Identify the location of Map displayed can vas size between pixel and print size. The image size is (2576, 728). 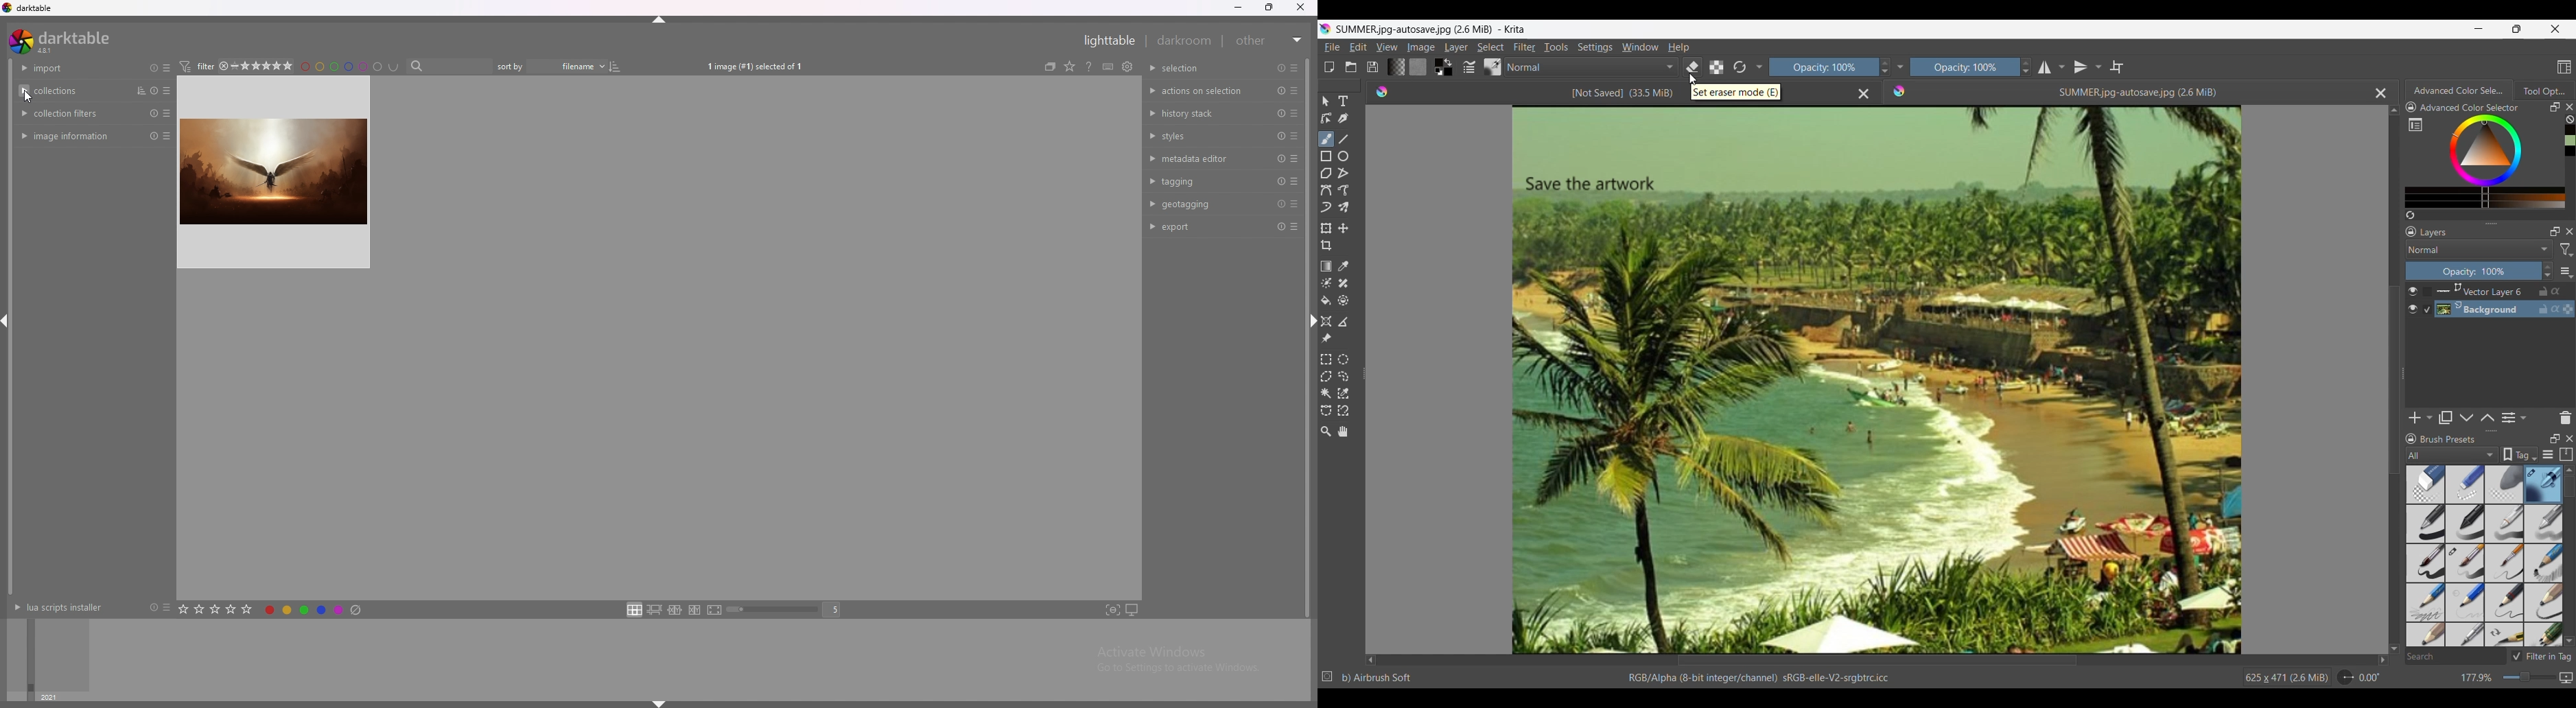
(2567, 678).